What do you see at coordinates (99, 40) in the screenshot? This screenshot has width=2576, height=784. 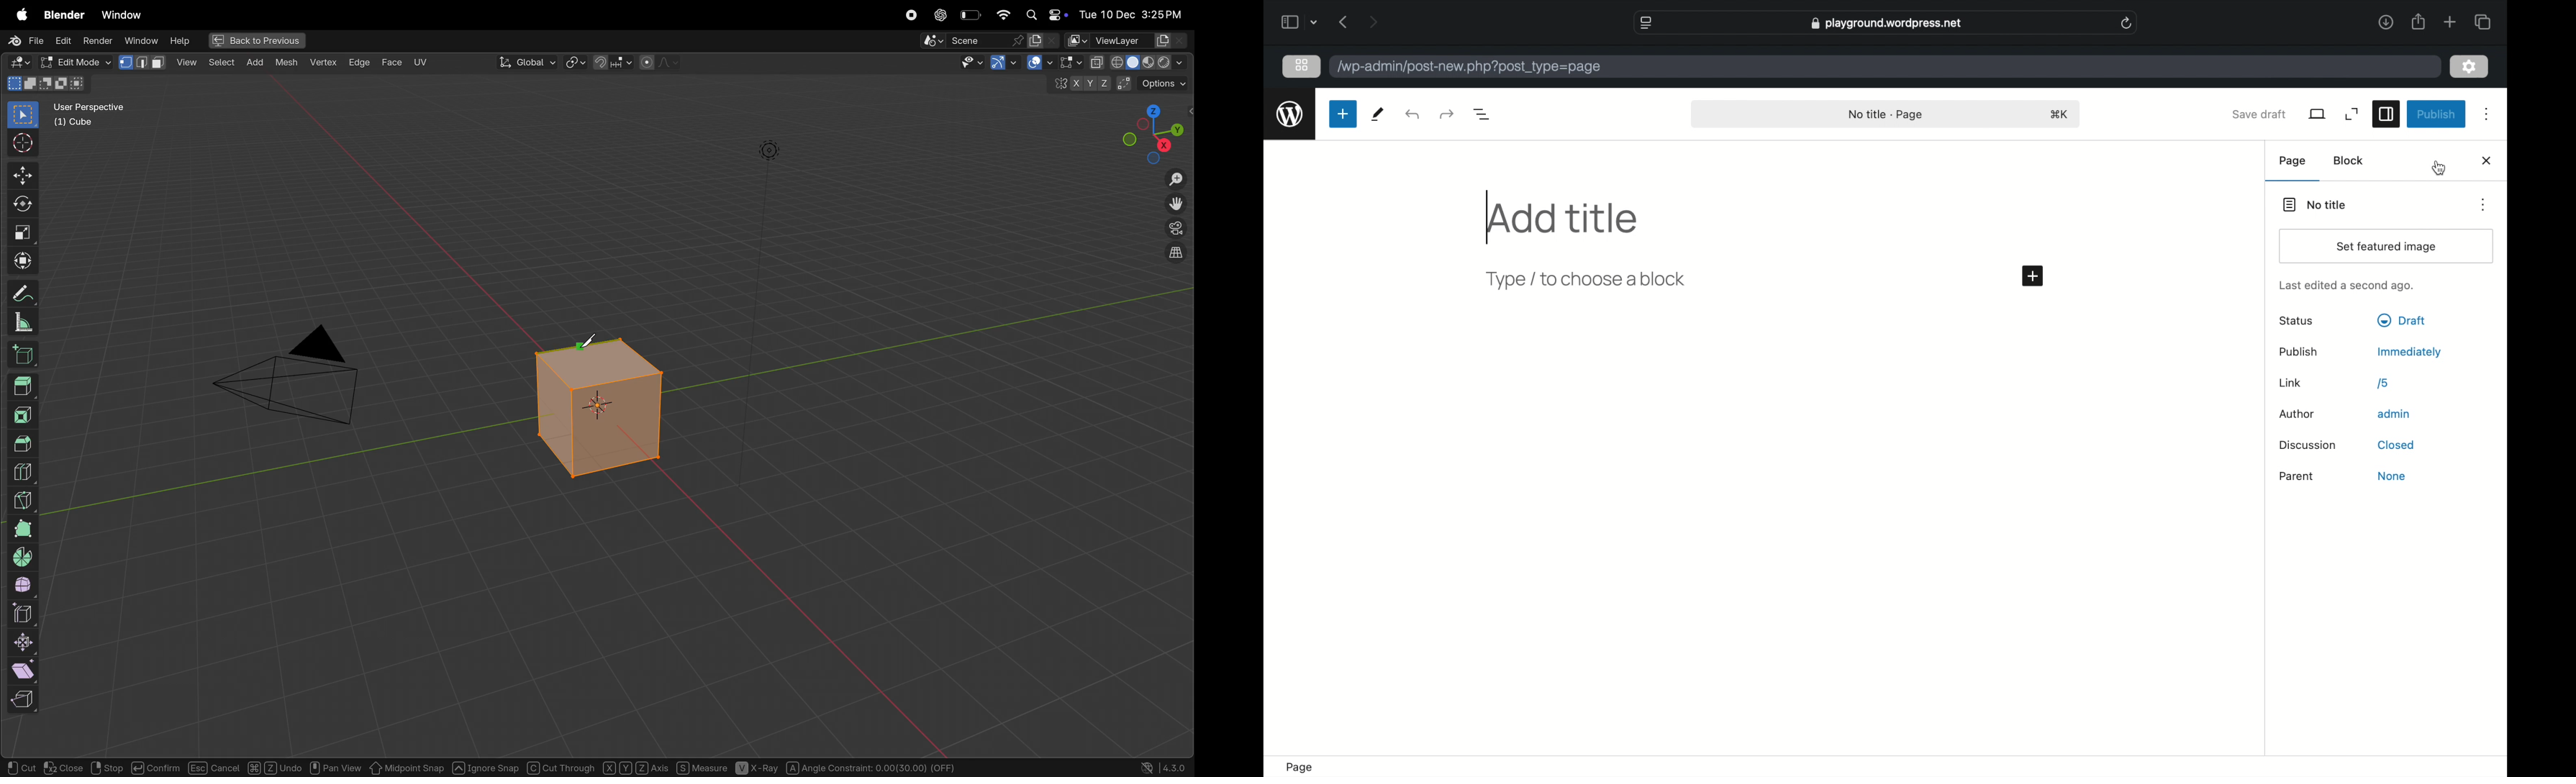 I see `render` at bounding box center [99, 40].